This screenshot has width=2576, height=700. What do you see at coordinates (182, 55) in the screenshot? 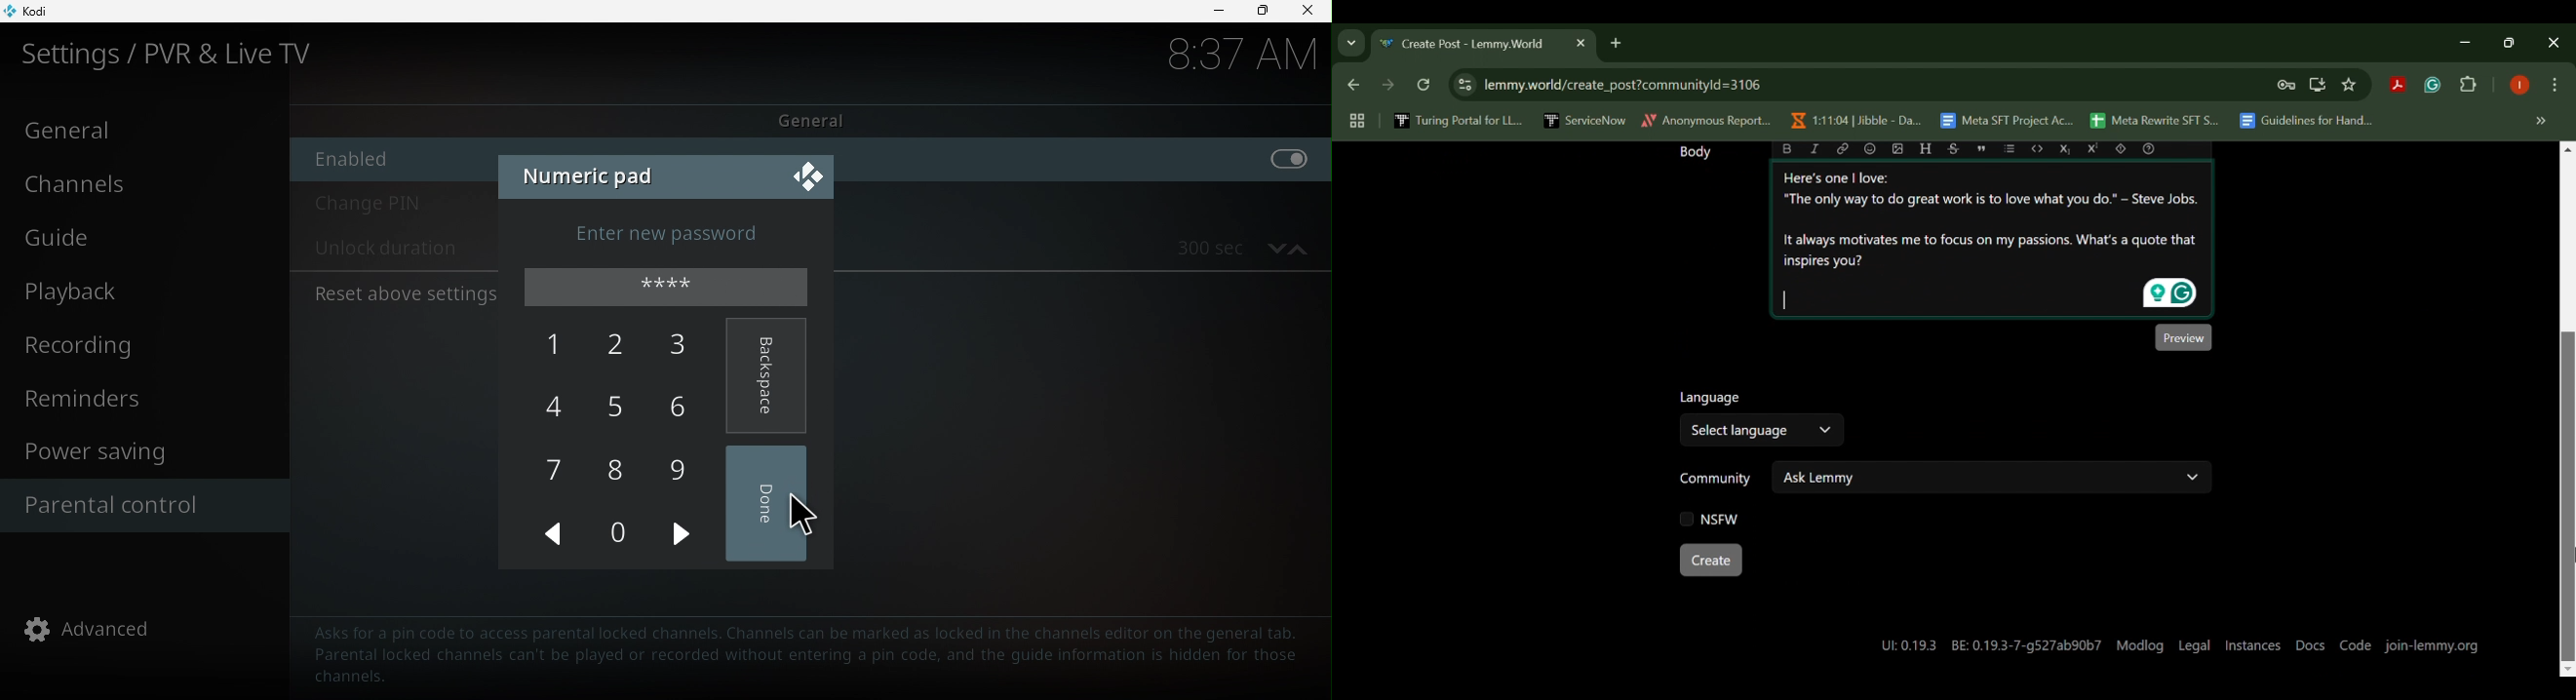
I see `Settings/PVR and Live TV` at bounding box center [182, 55].